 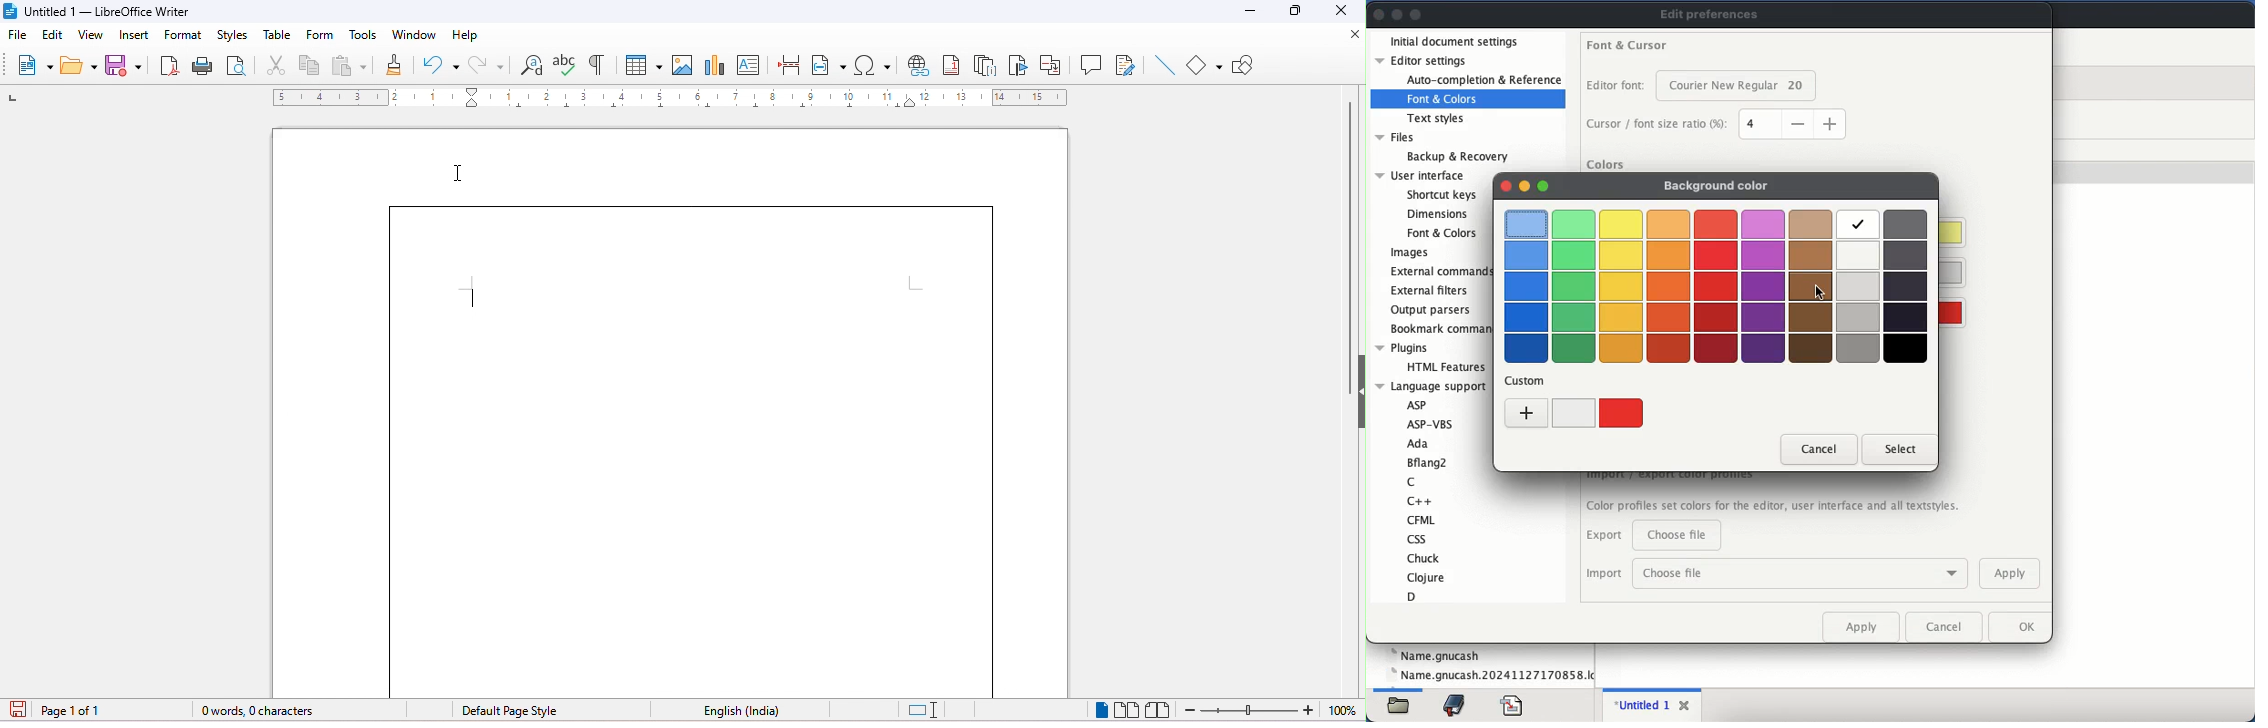 I want to click on export, so click(x=1605, y=534).